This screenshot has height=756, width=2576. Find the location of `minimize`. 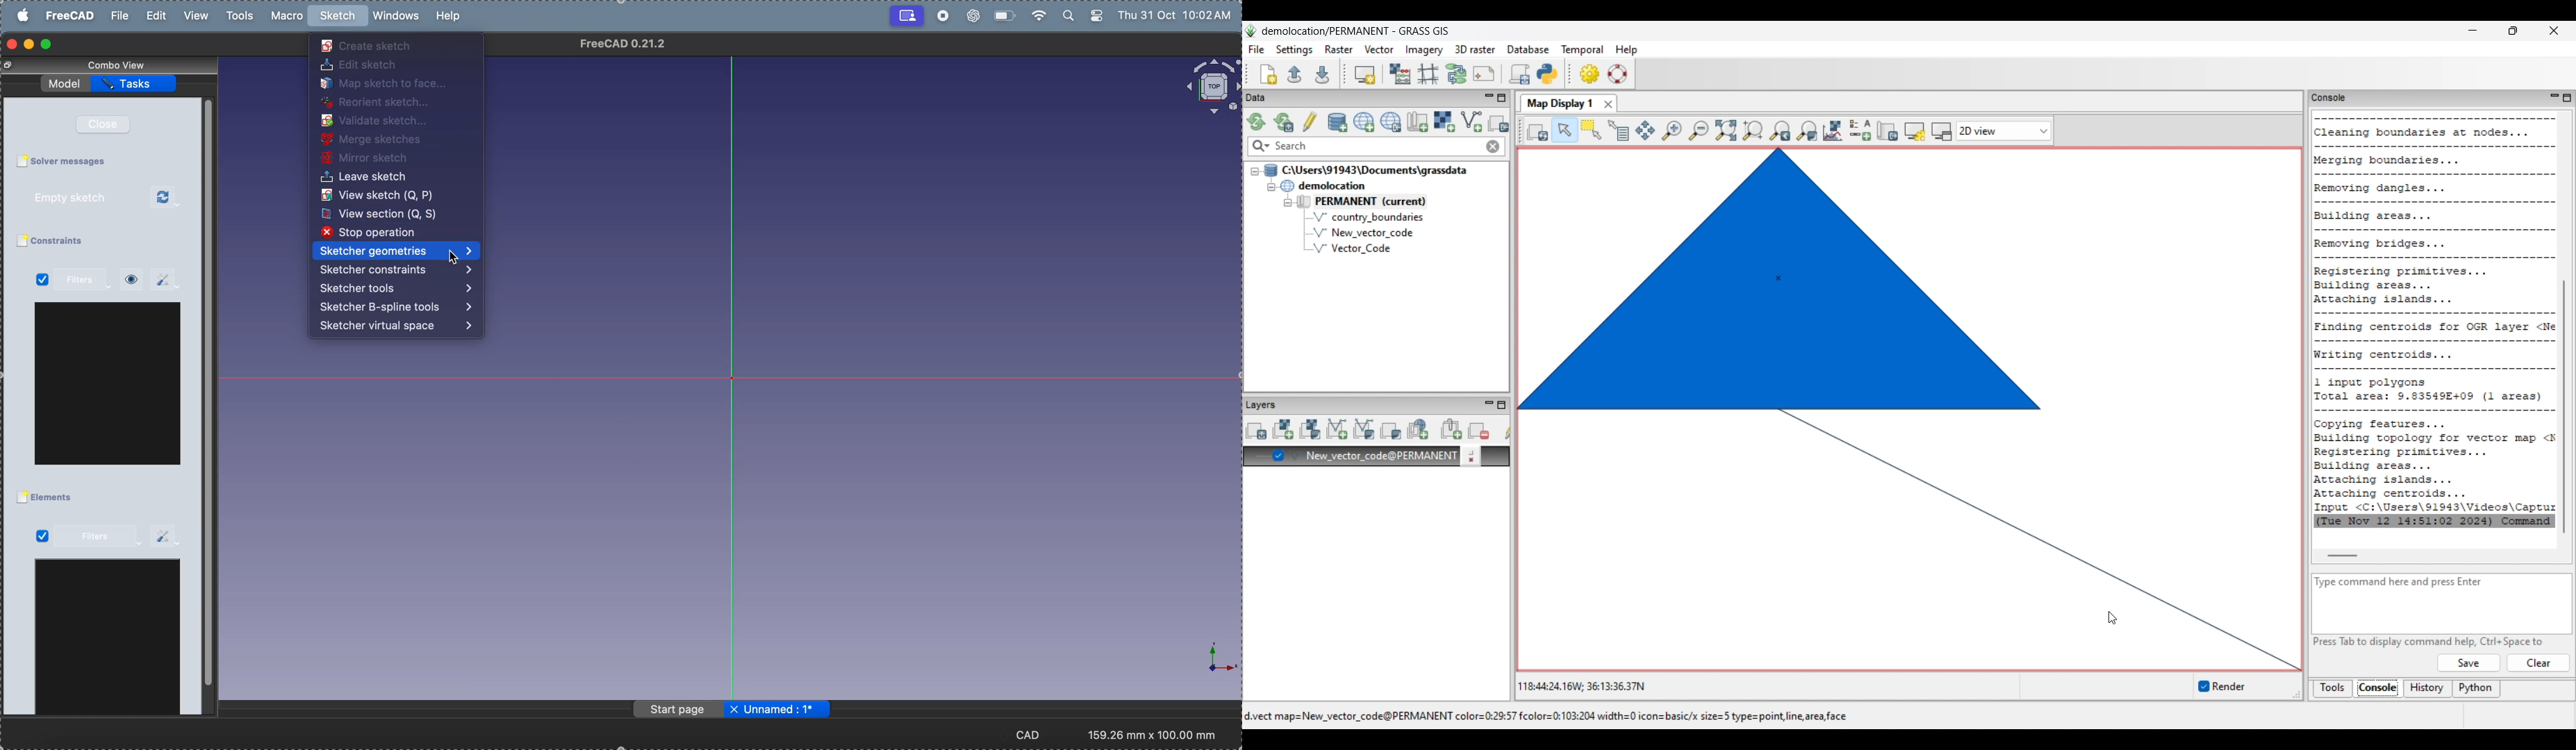

minimize is located at coordinates (30, 44).